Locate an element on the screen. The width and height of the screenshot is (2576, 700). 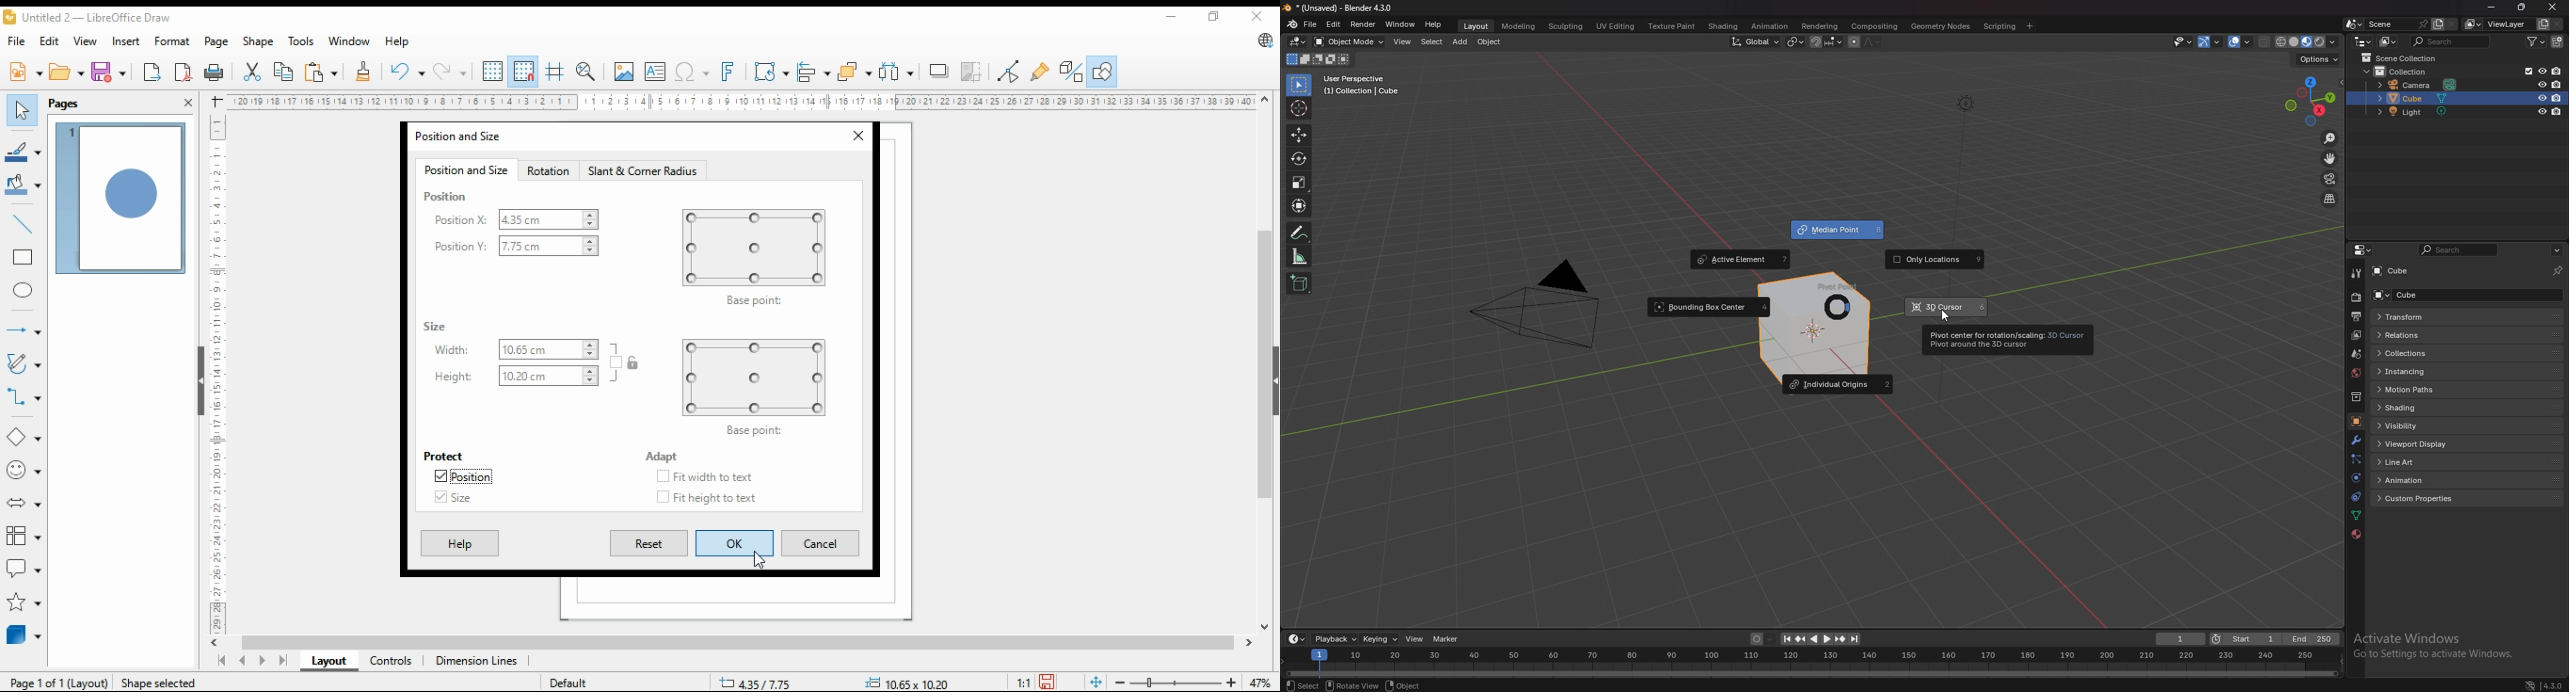
toggle xrays is located at coordinates (2266, 42).